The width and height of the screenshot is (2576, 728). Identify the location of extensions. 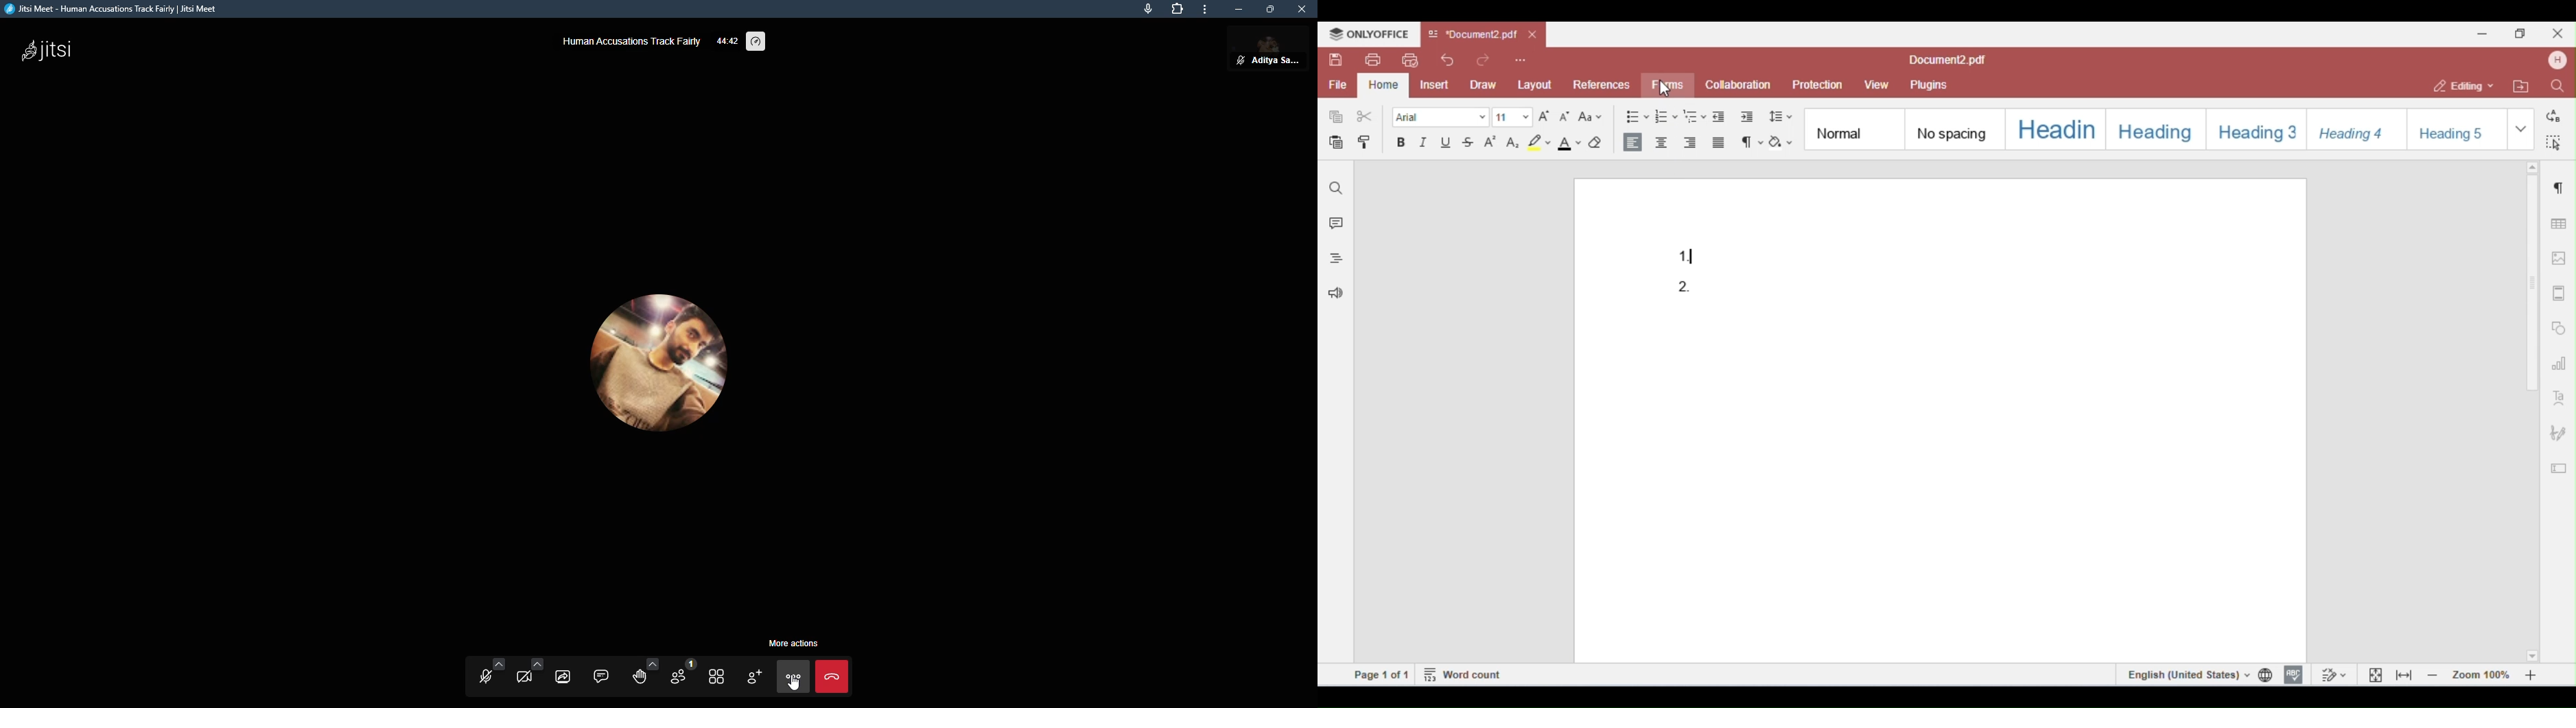
(1175, 9).